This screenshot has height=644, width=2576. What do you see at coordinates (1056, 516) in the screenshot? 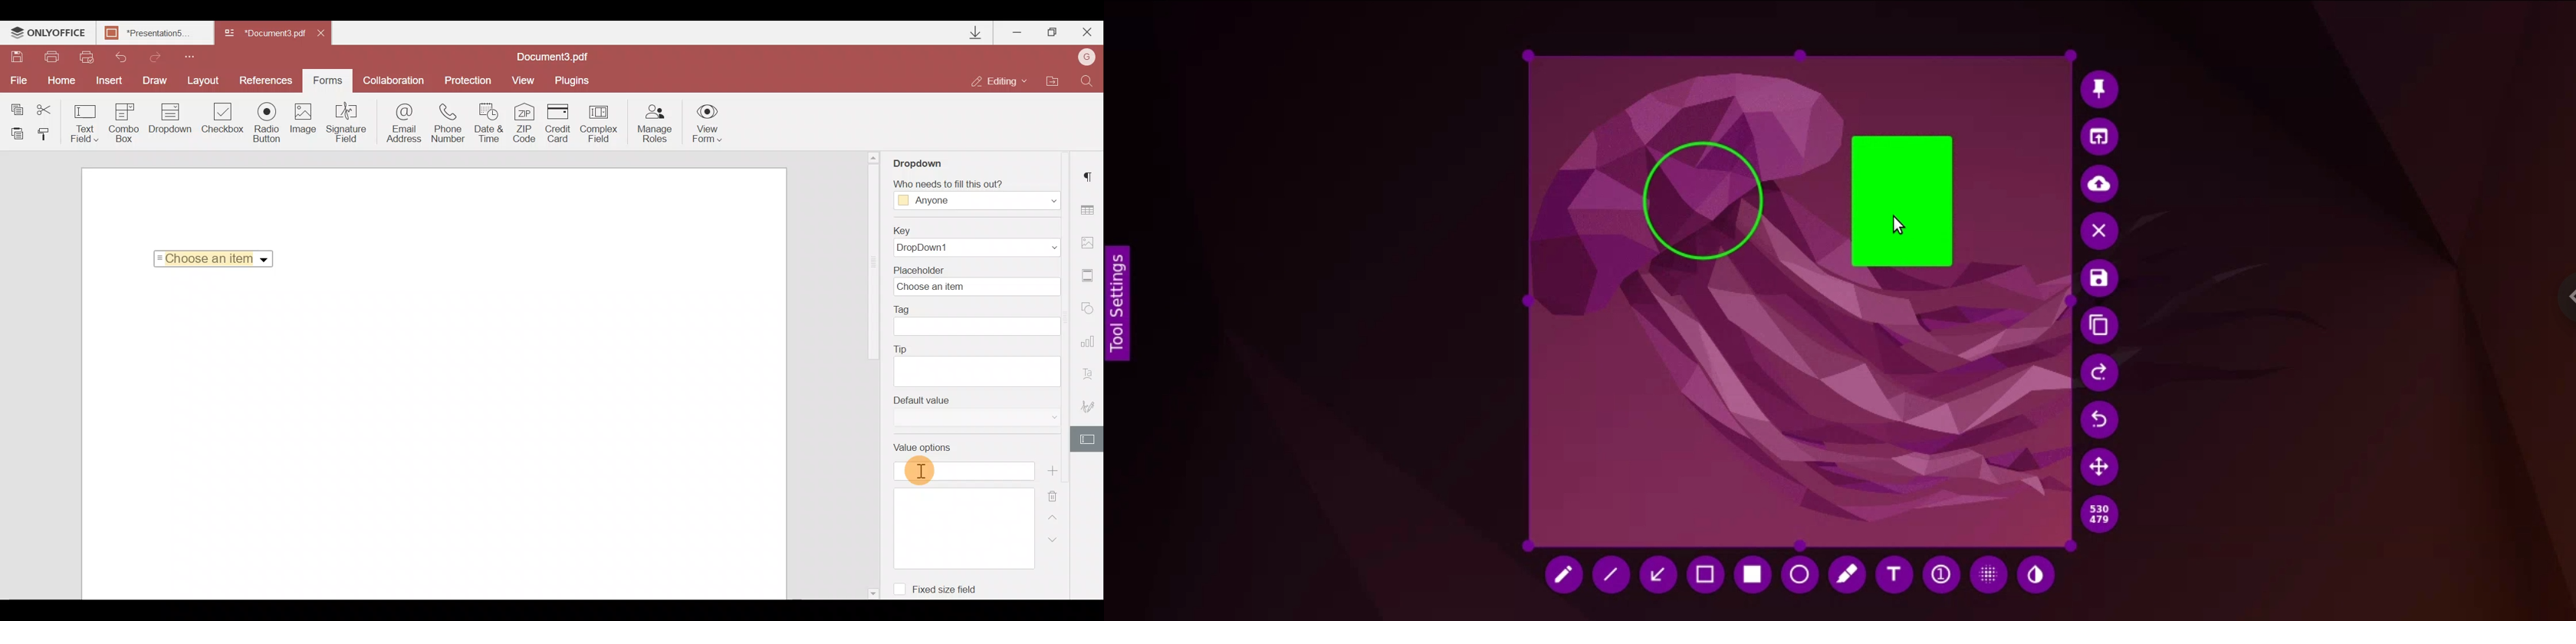
I see `Up` at bounding box center [1056, 516].